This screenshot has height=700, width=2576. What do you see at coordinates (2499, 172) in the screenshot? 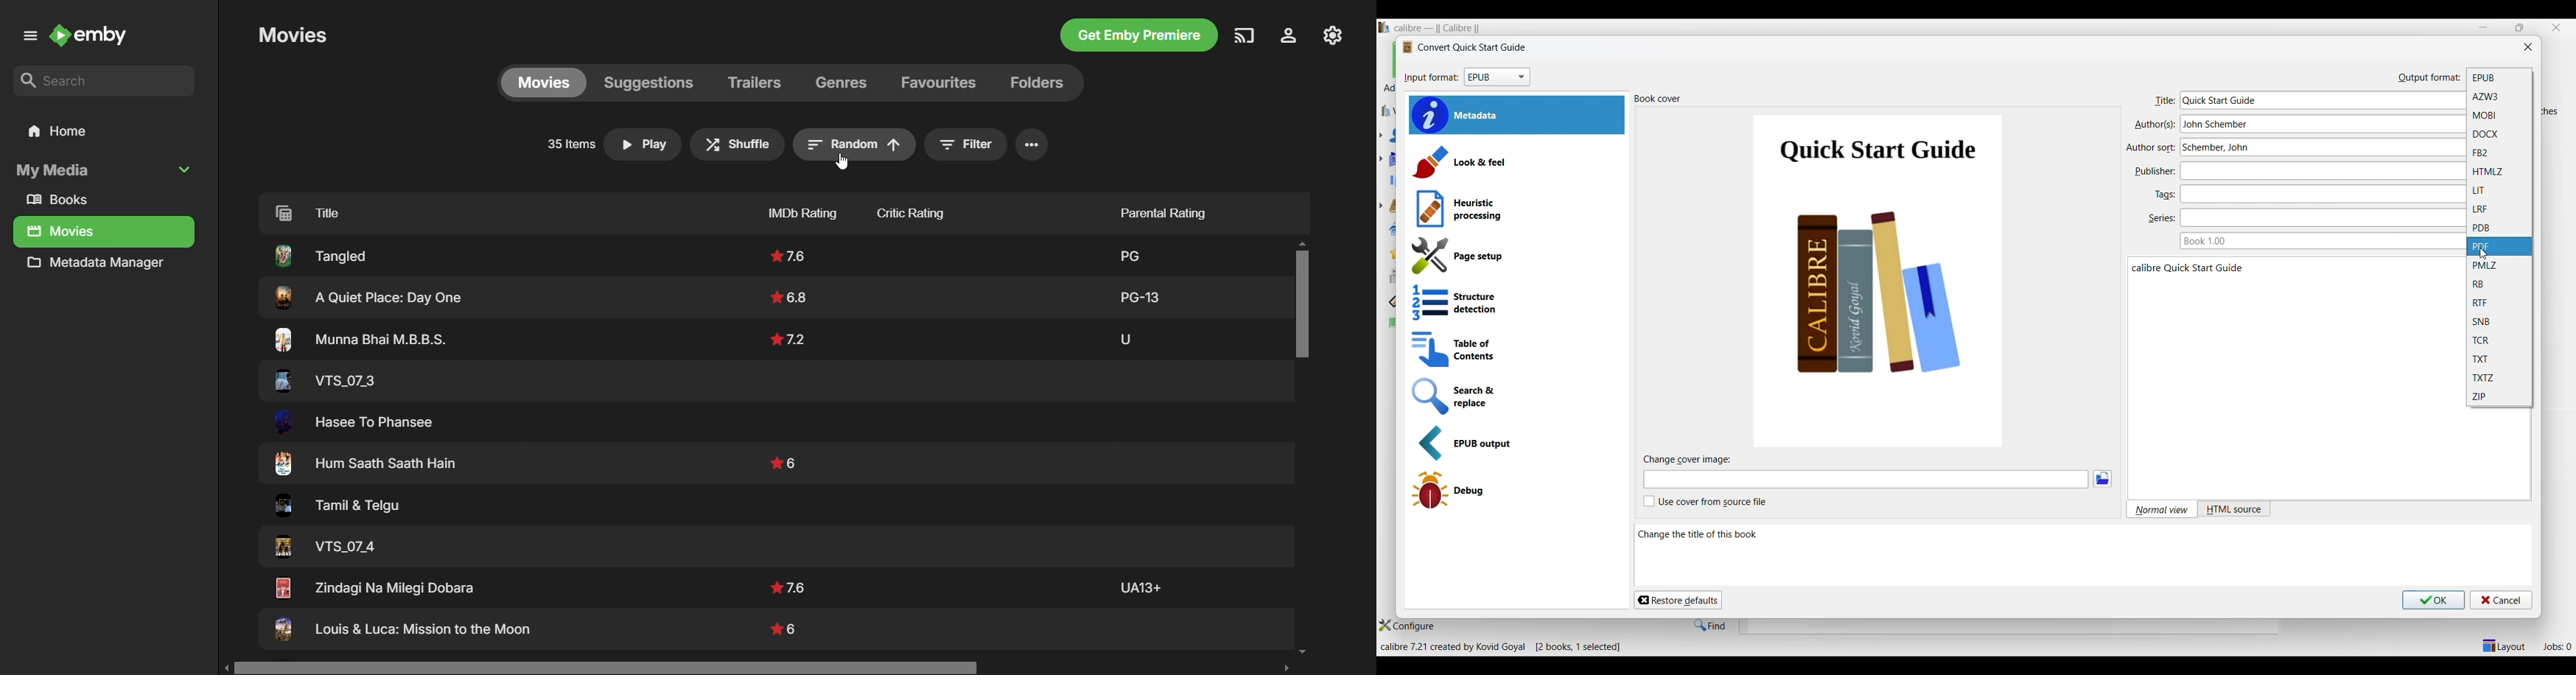
I see `HTMLZ` at bounding box center [2499, 172].